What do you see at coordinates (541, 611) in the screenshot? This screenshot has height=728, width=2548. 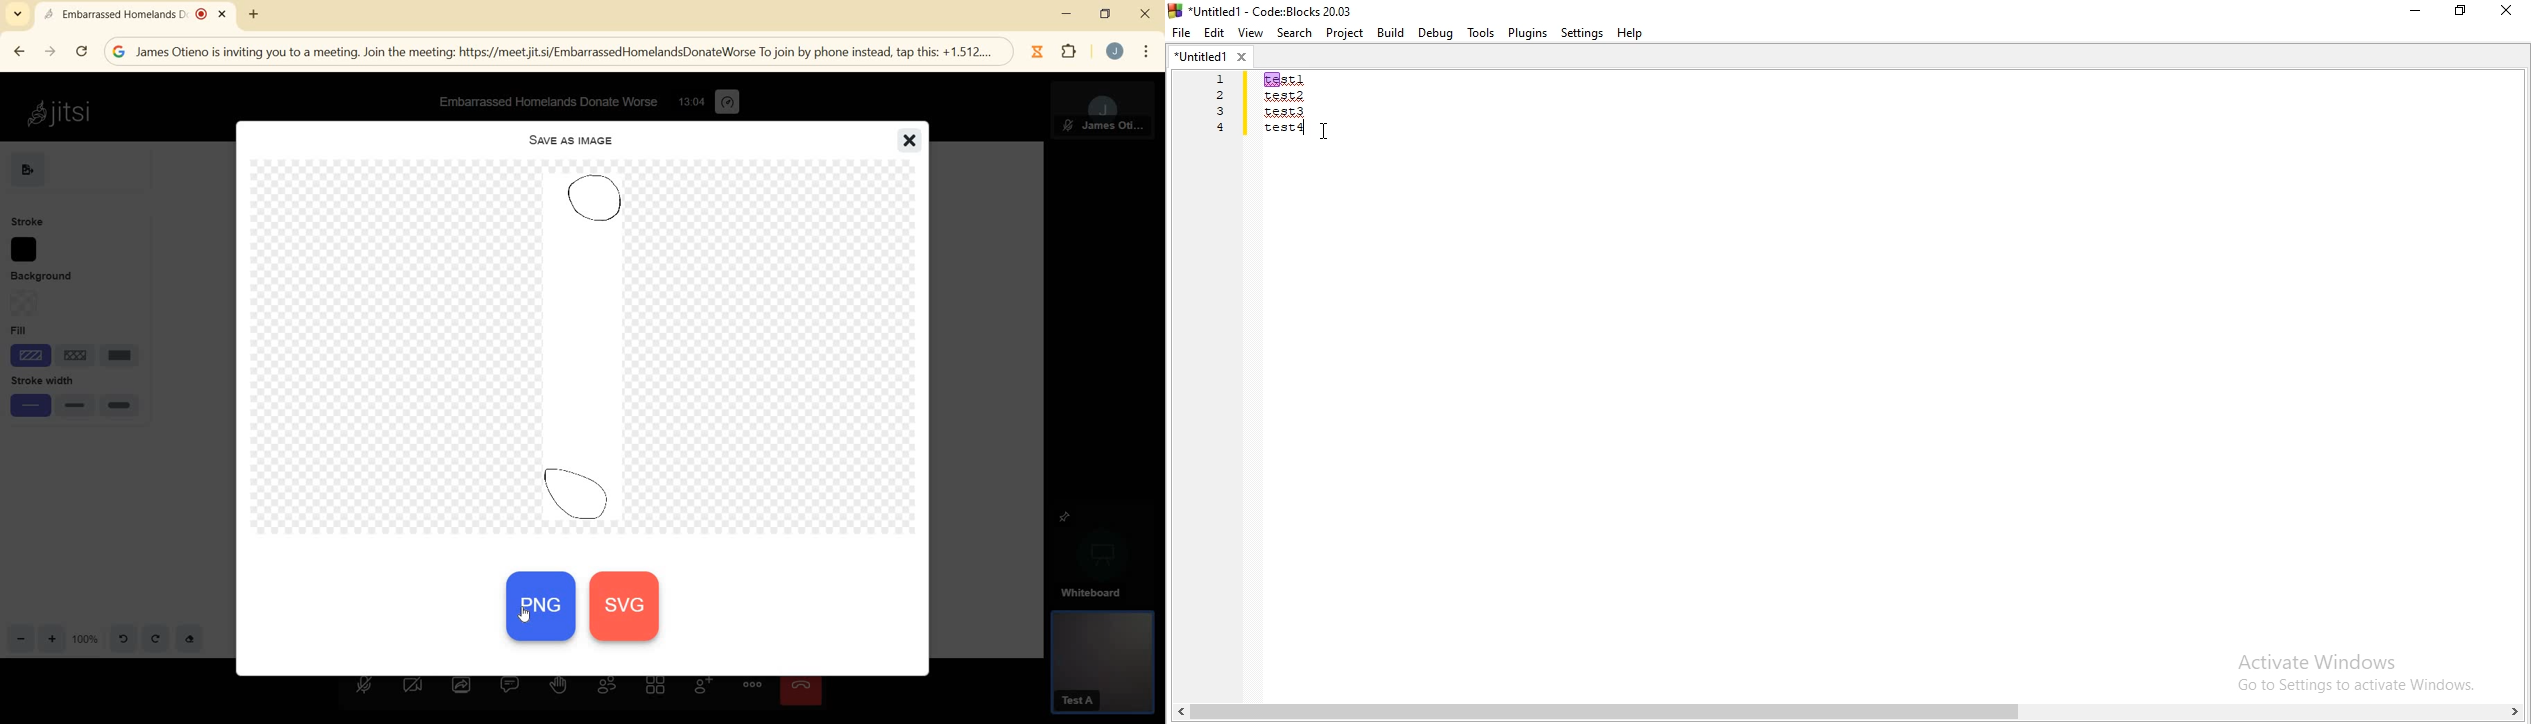 I see `PNG` at bounding box center [541, 611].